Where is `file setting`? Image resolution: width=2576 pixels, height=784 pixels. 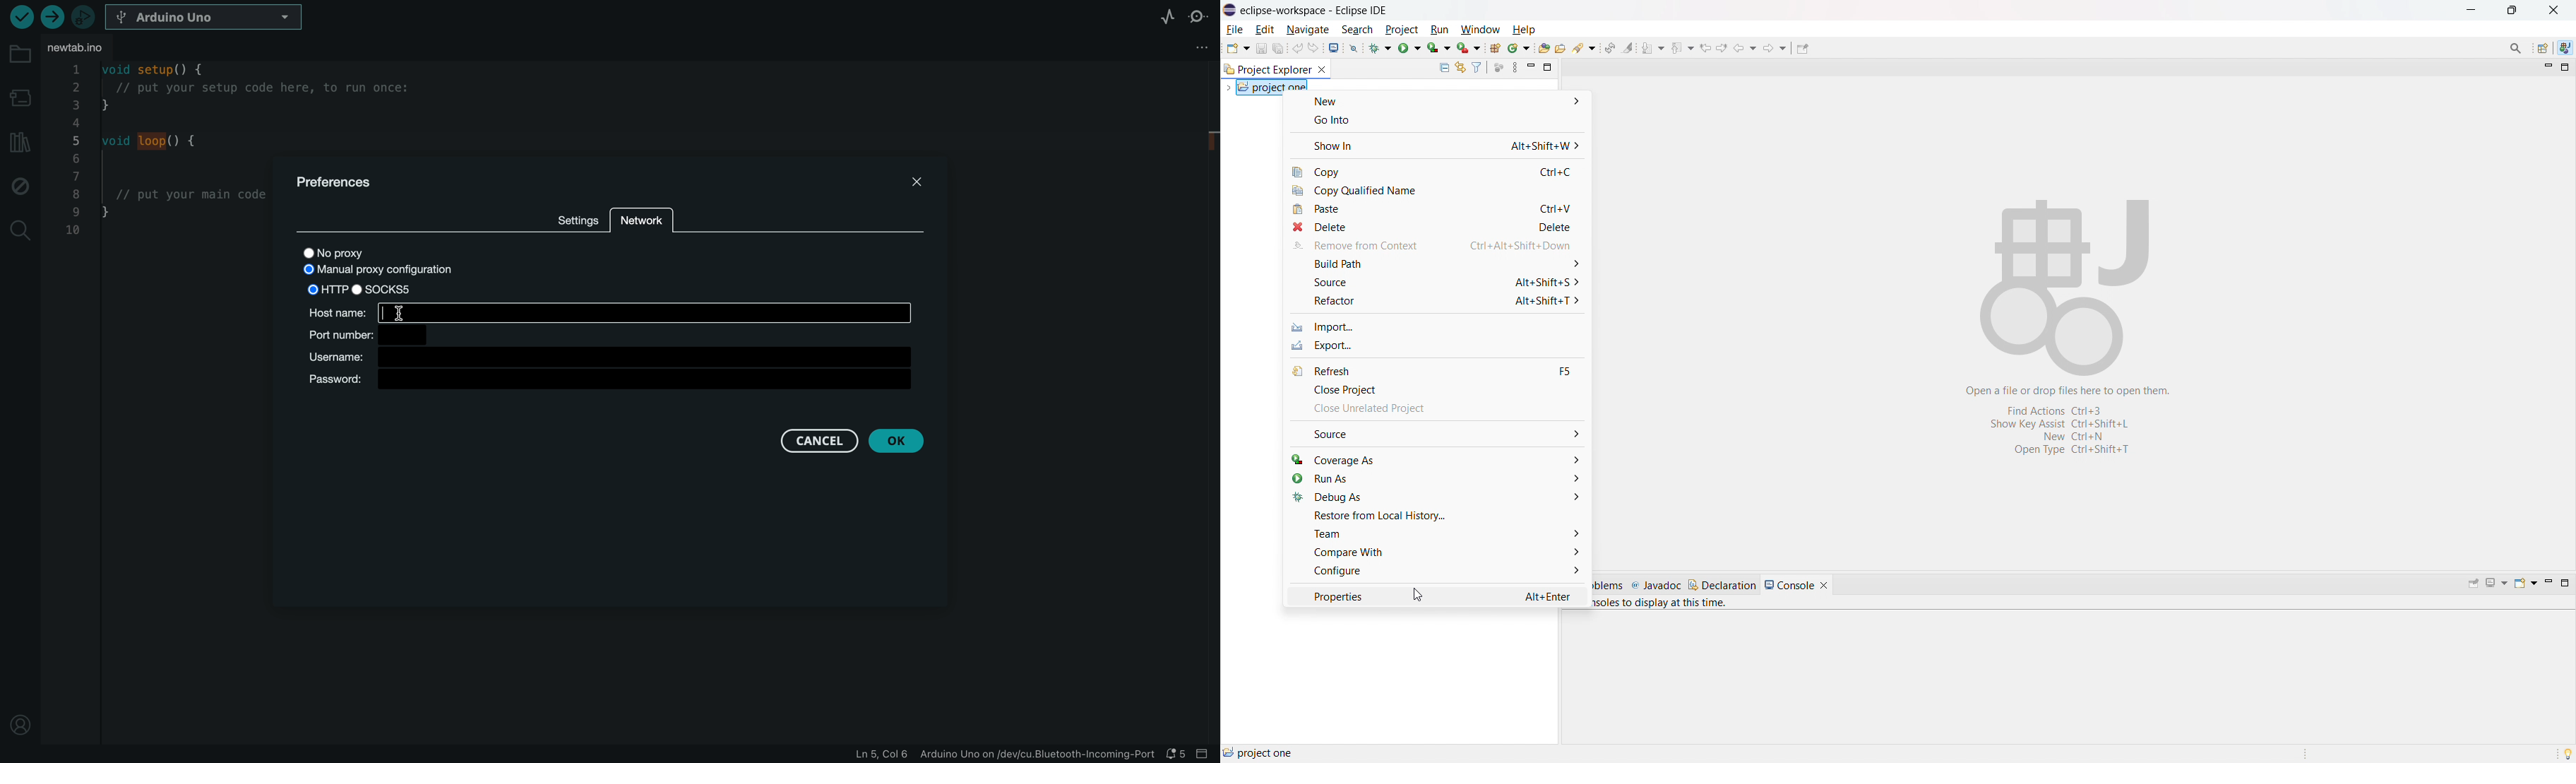 file setting is located at coordinates (1179, 47).